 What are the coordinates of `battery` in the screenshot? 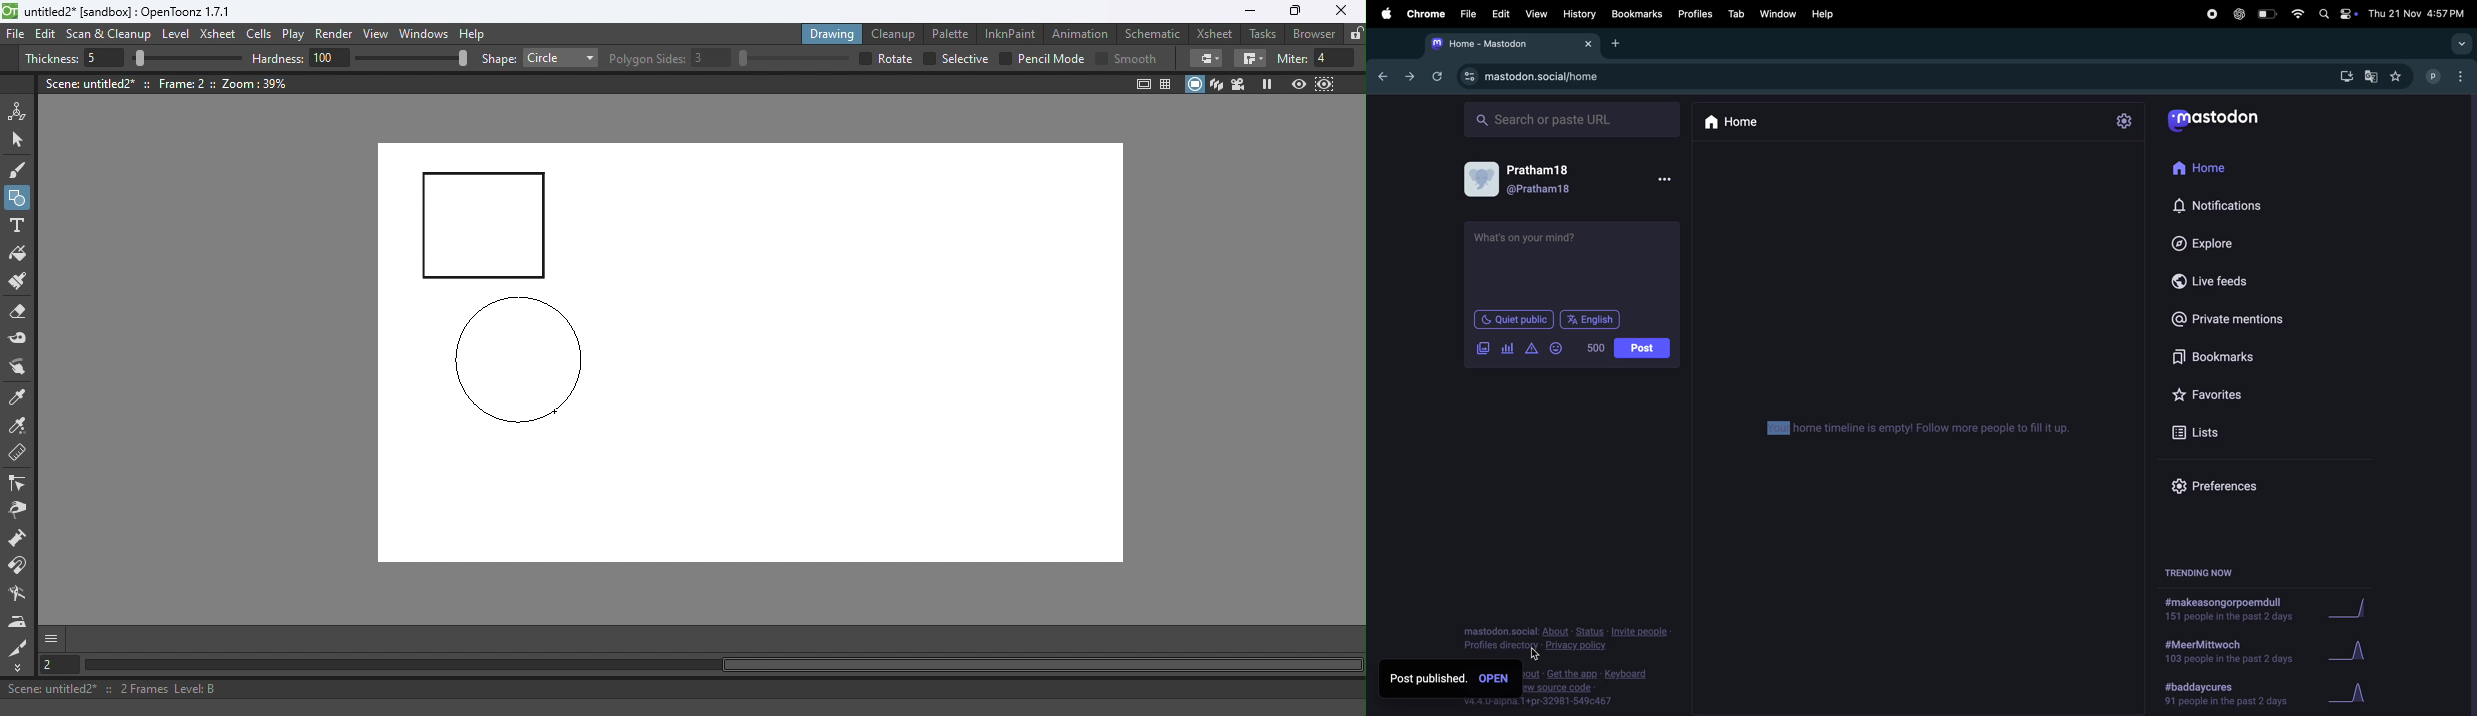 It's located at (2266, 15).